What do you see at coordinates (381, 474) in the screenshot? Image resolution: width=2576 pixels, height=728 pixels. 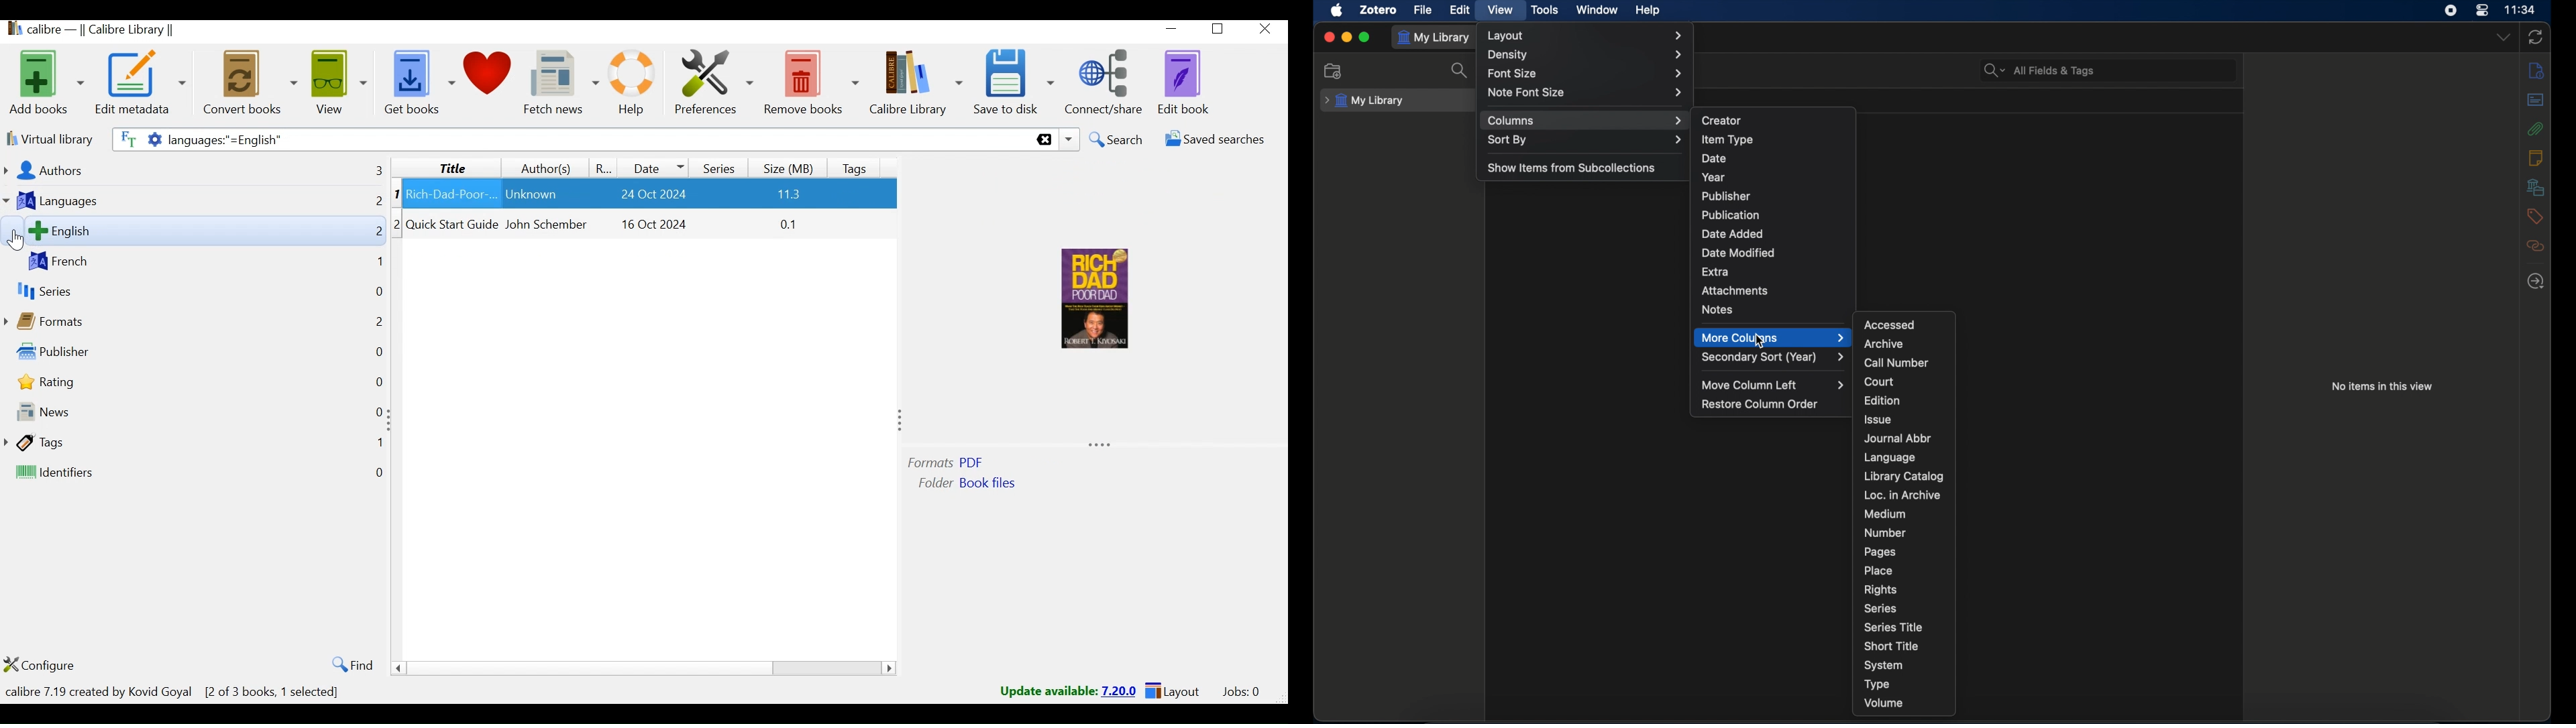 I see `0` at bounding box center [381, 474].